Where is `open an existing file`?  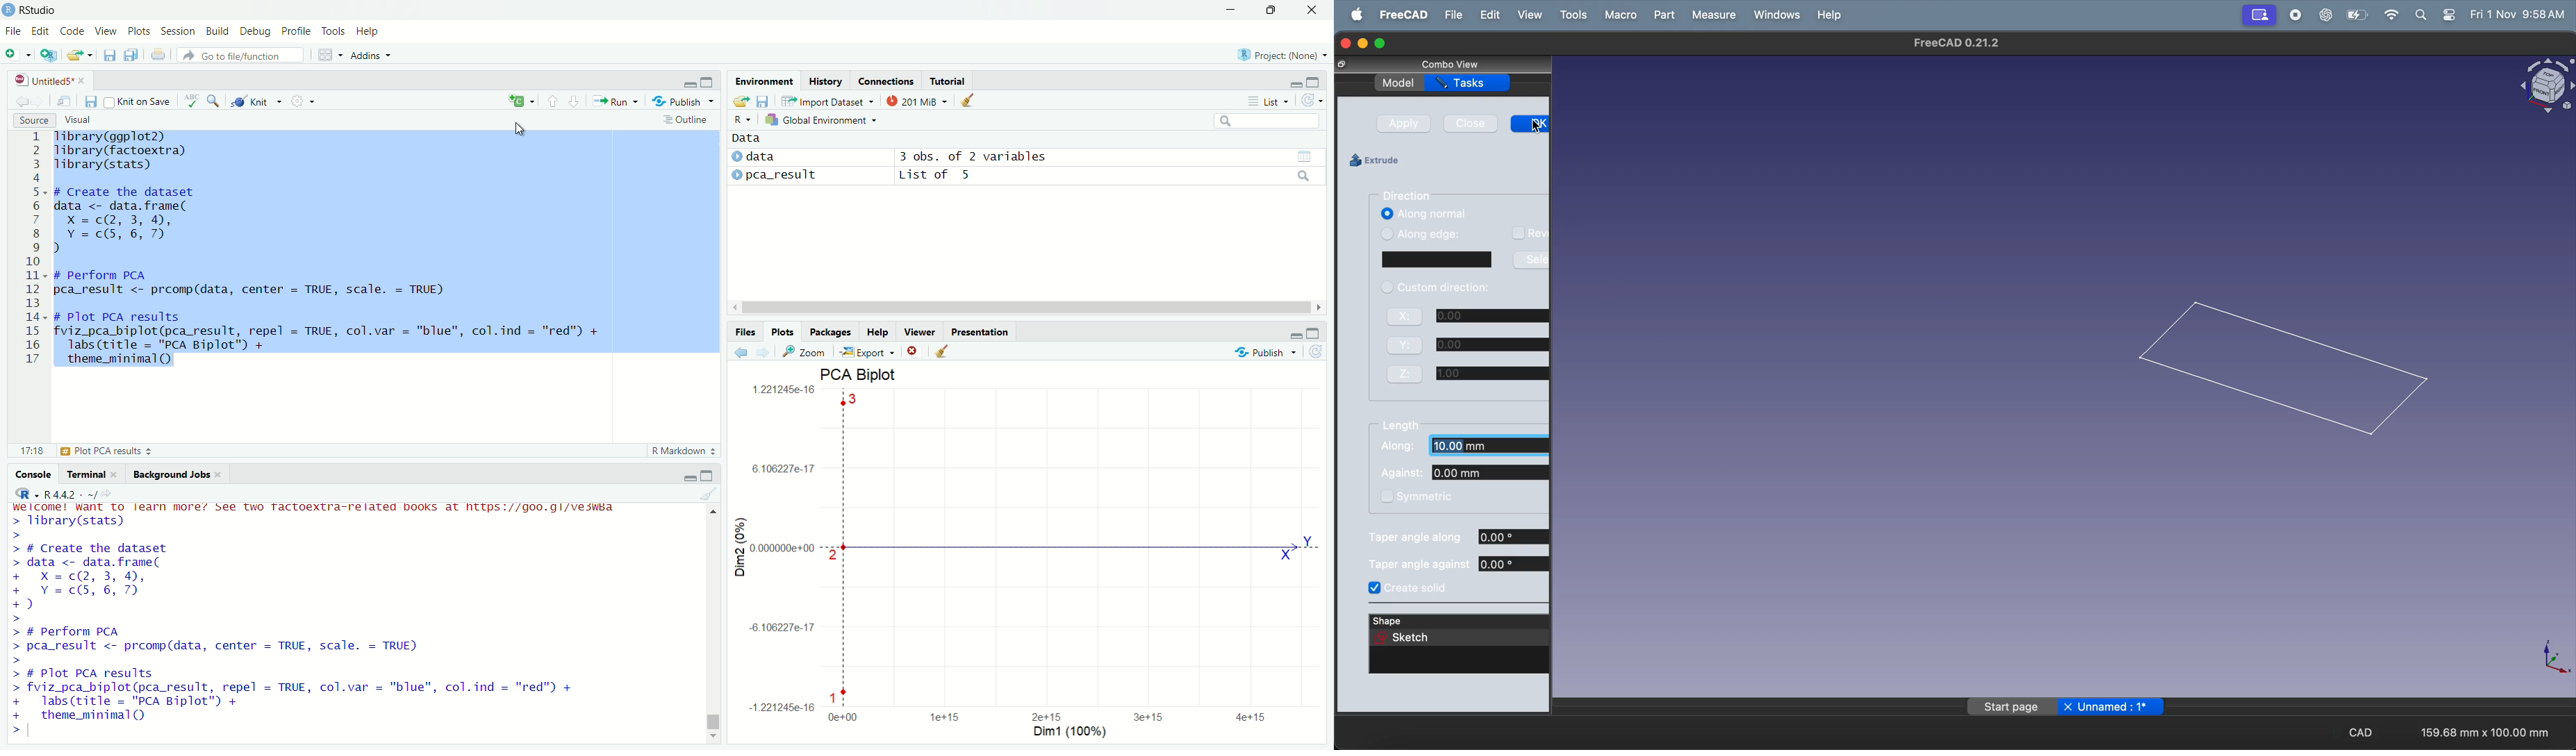
open an existing file is located at coordinates (80, 55).